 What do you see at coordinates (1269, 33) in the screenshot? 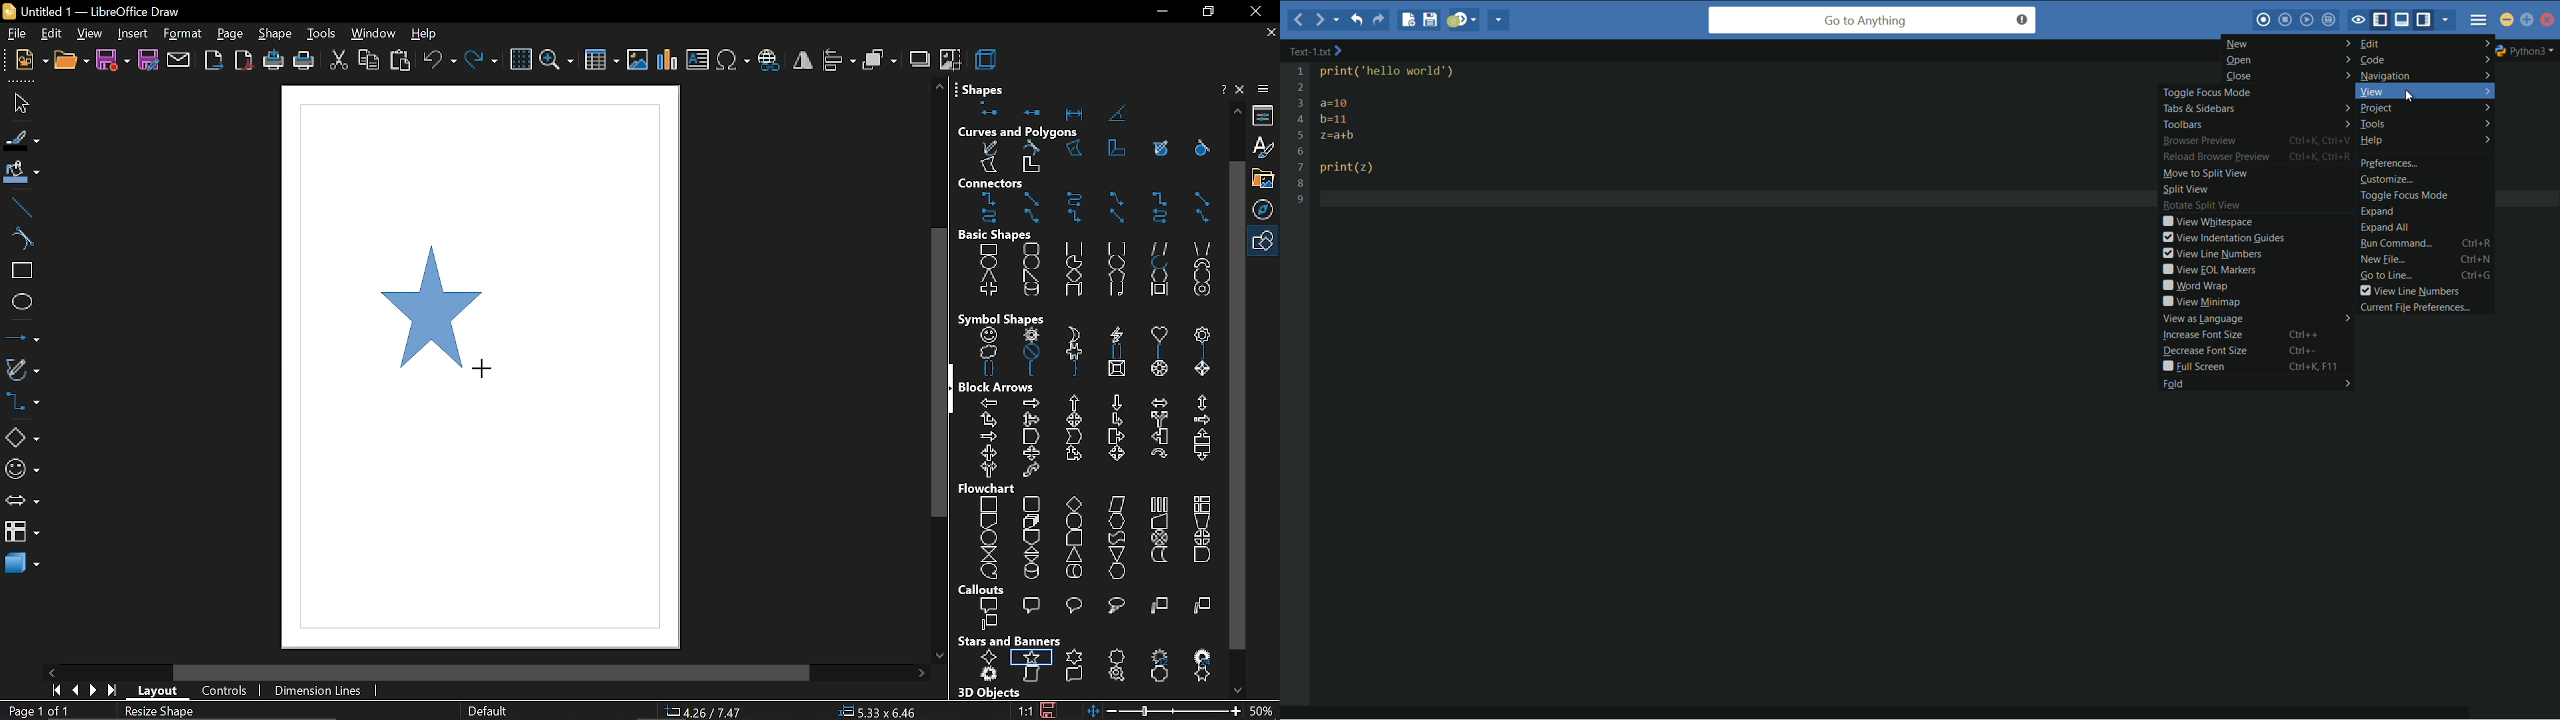
I see `close tab` at bounding box center [1269, 33].